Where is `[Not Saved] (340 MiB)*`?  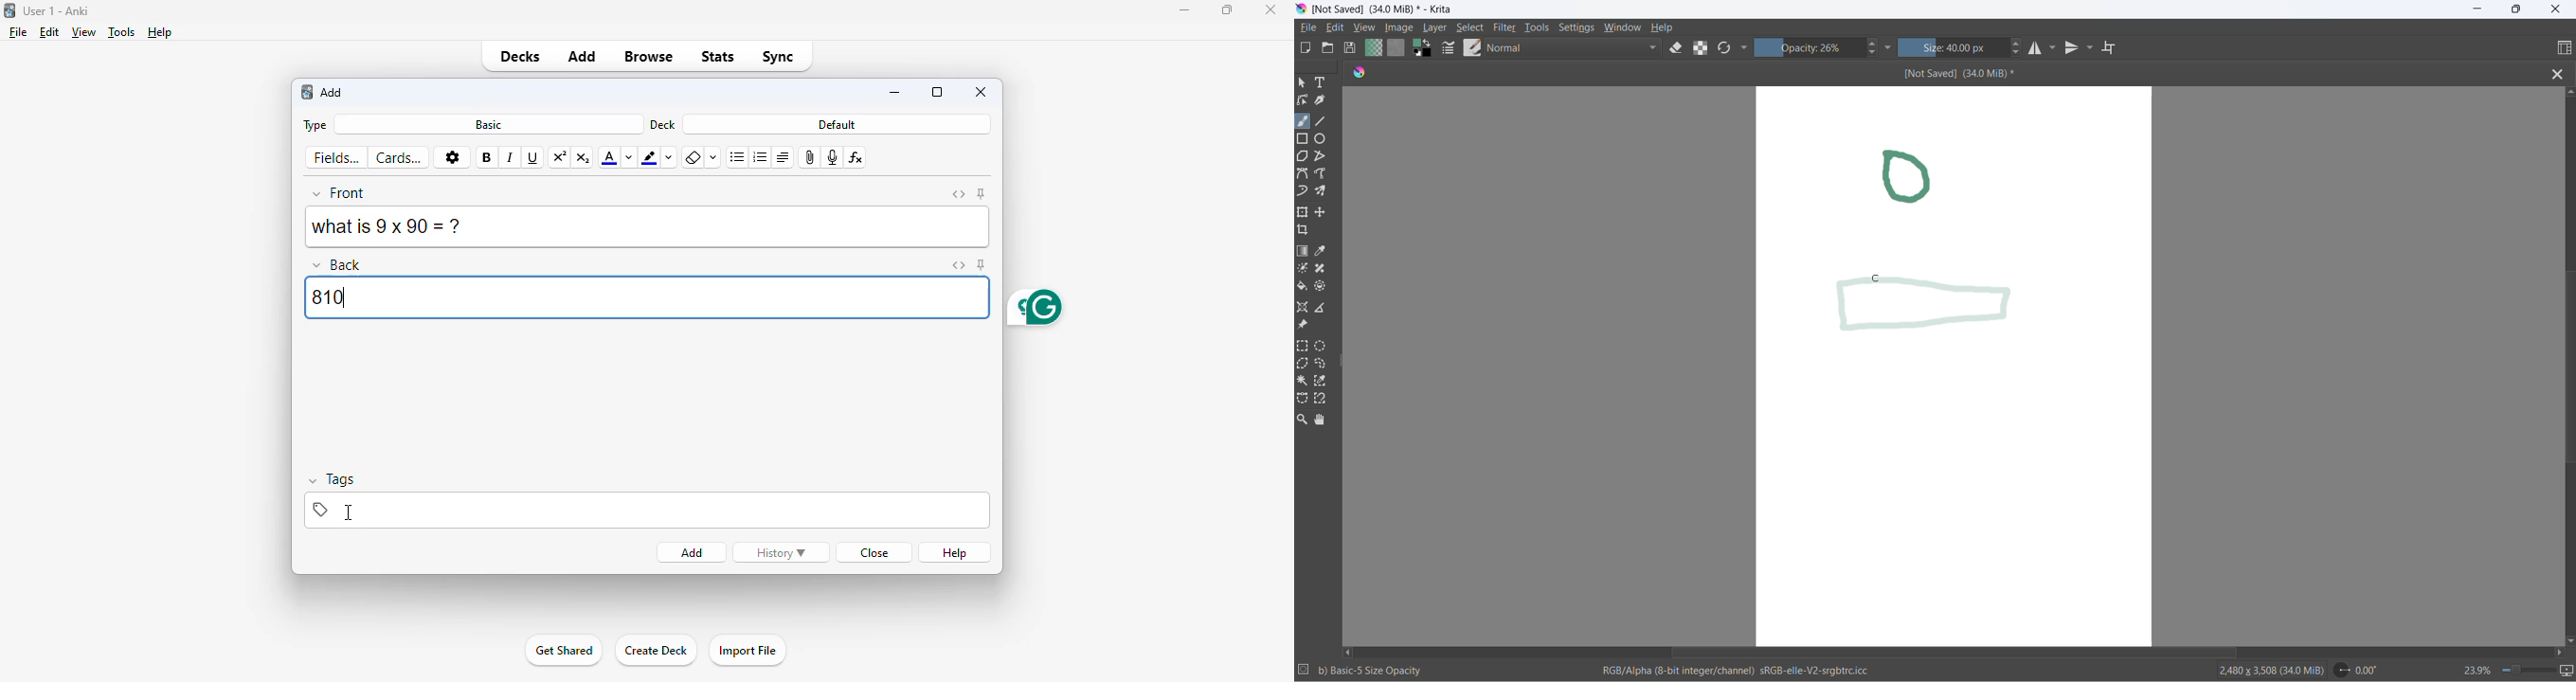
[Not Saved] (340 MiB)* is located at coordinates (1961, 73).